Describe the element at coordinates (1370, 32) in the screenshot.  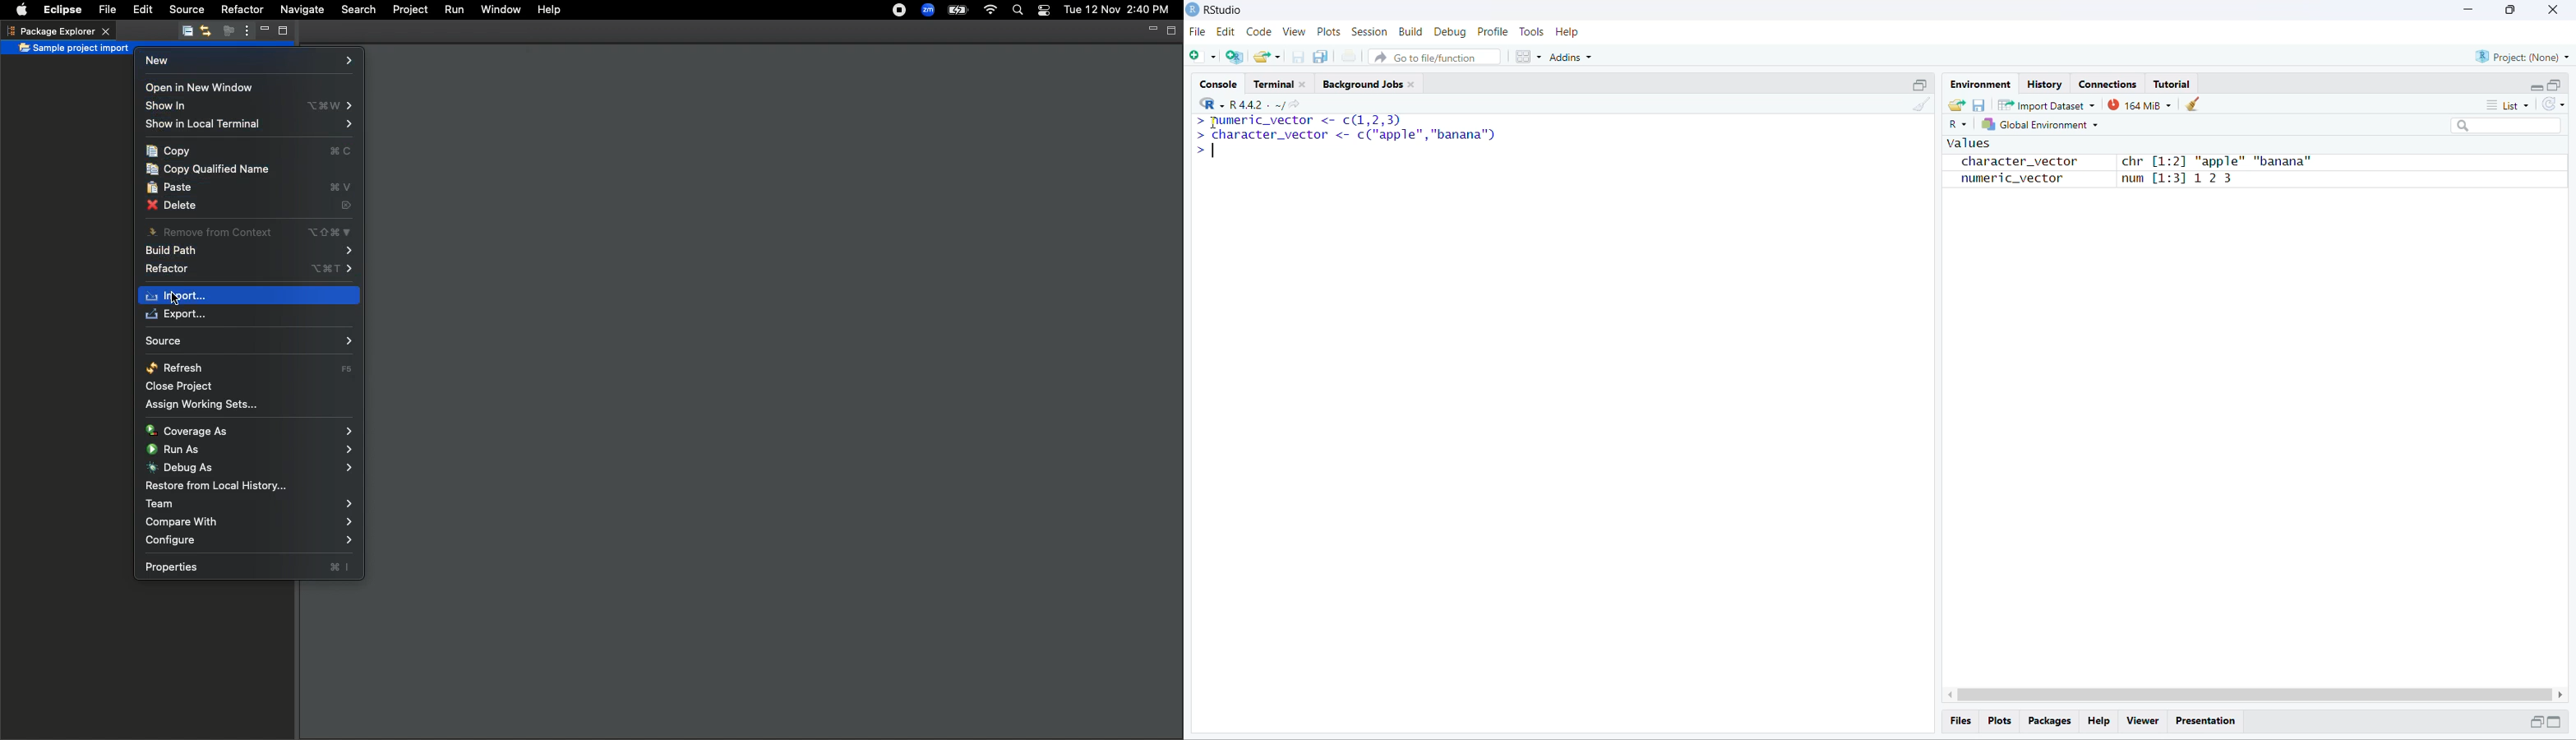
I see `Session` at that location.